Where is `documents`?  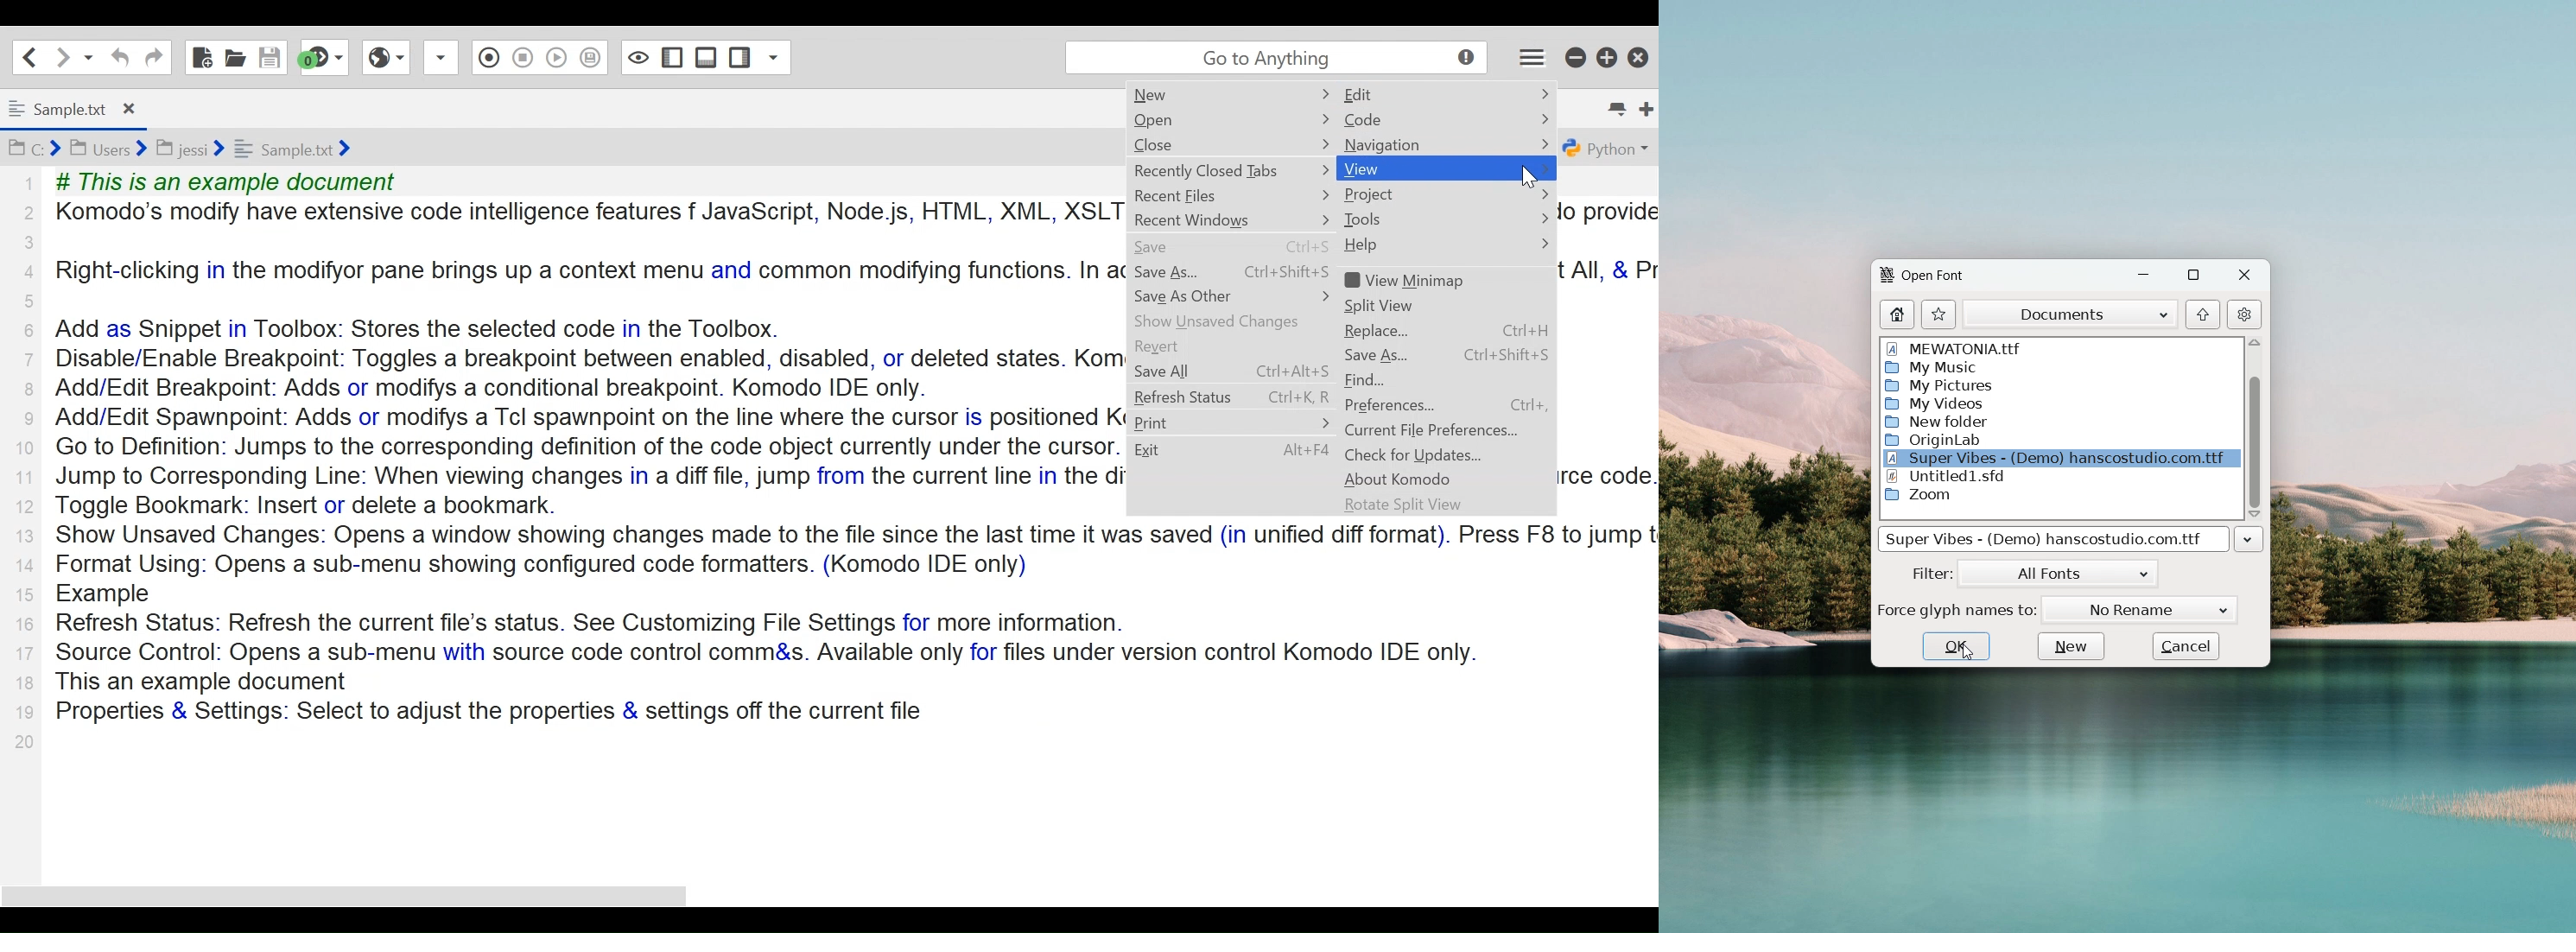
documents is located at coordinates (2072, 314).